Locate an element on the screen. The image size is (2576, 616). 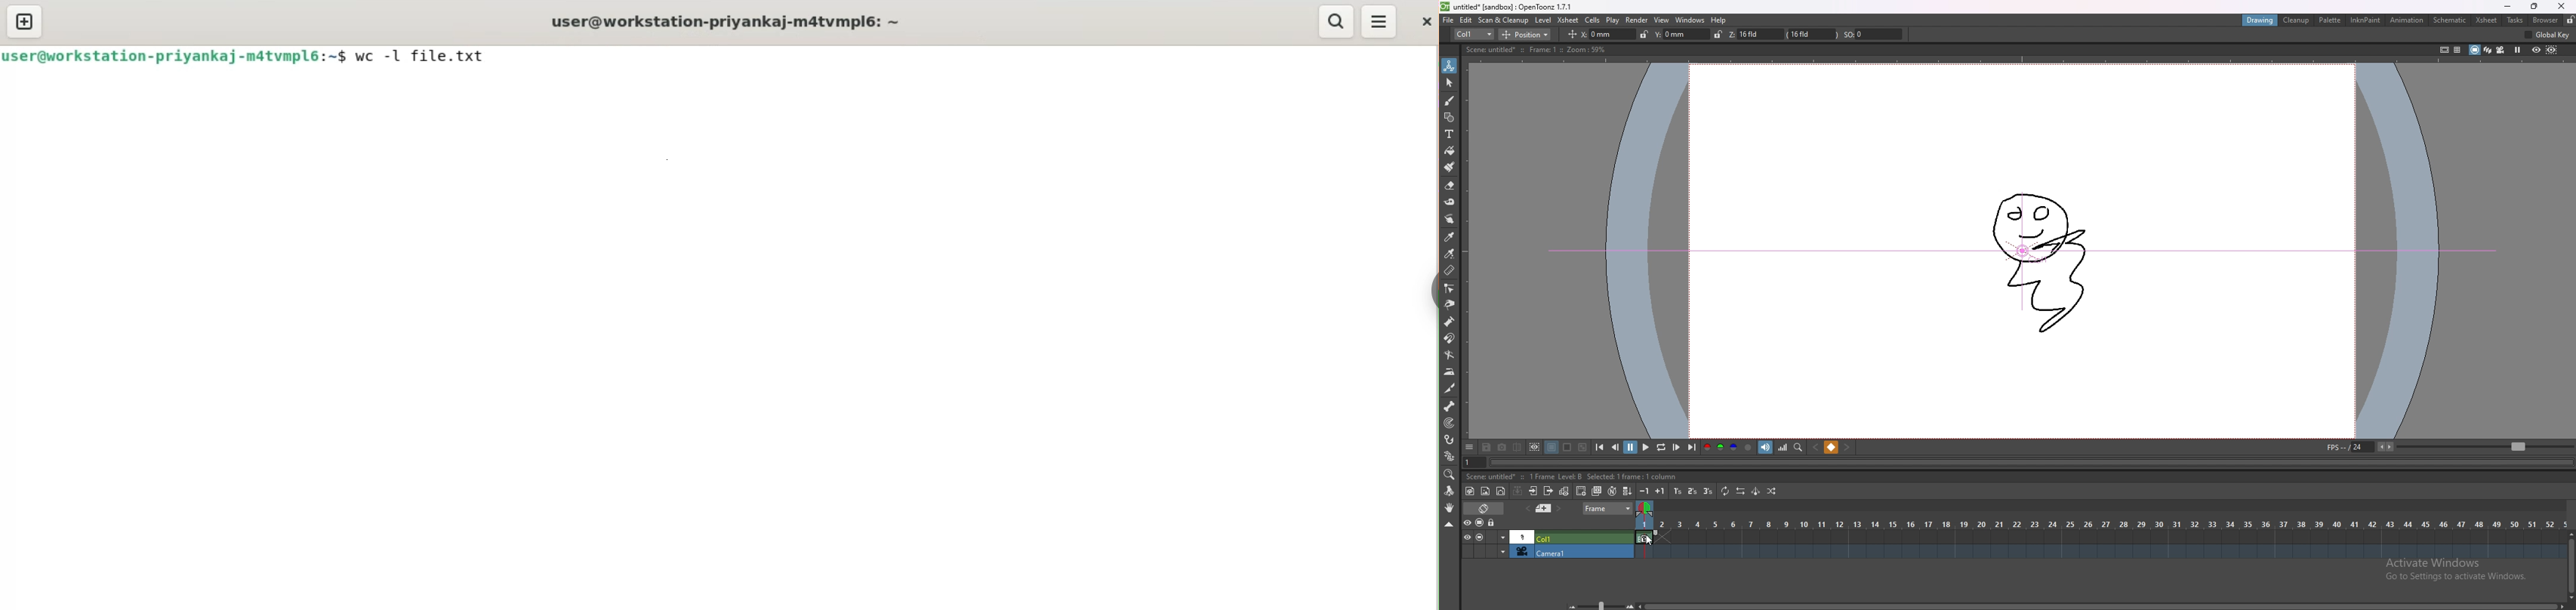
new raster level is located at coordinates (1485, 492).